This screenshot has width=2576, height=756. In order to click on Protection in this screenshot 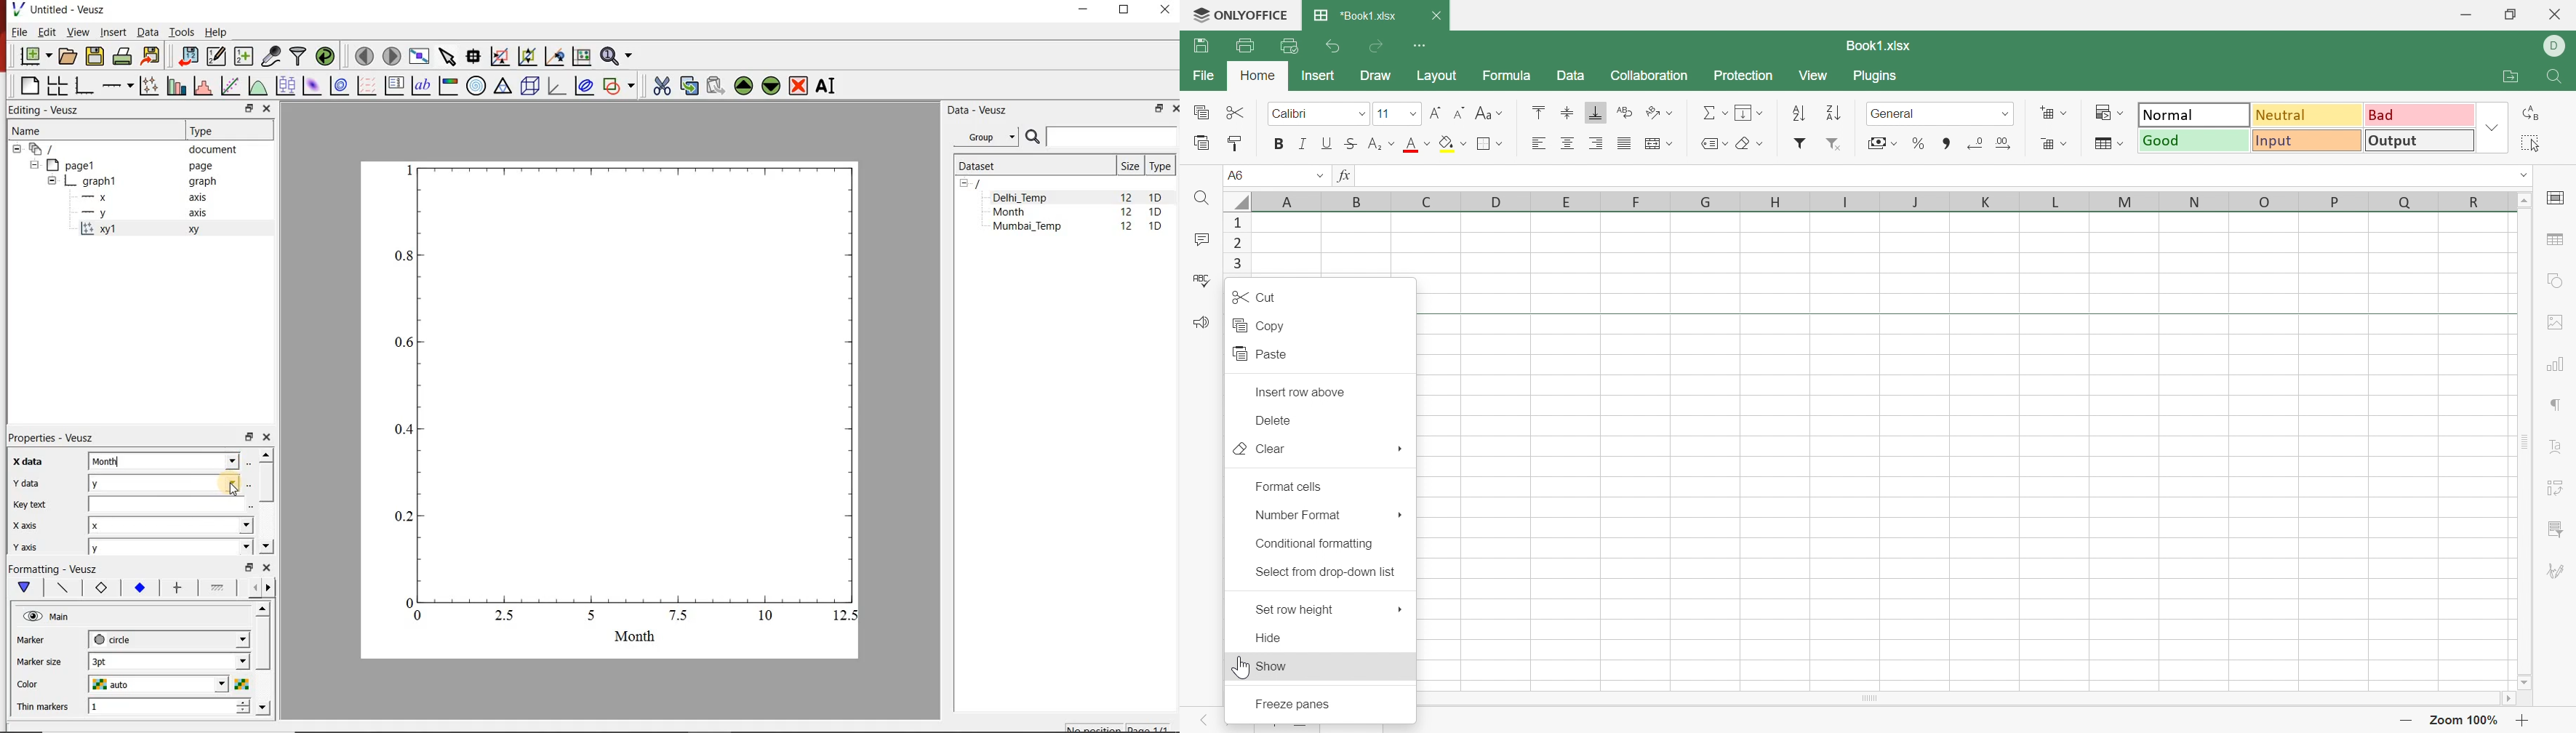, I will do `click(1743, 73)`.